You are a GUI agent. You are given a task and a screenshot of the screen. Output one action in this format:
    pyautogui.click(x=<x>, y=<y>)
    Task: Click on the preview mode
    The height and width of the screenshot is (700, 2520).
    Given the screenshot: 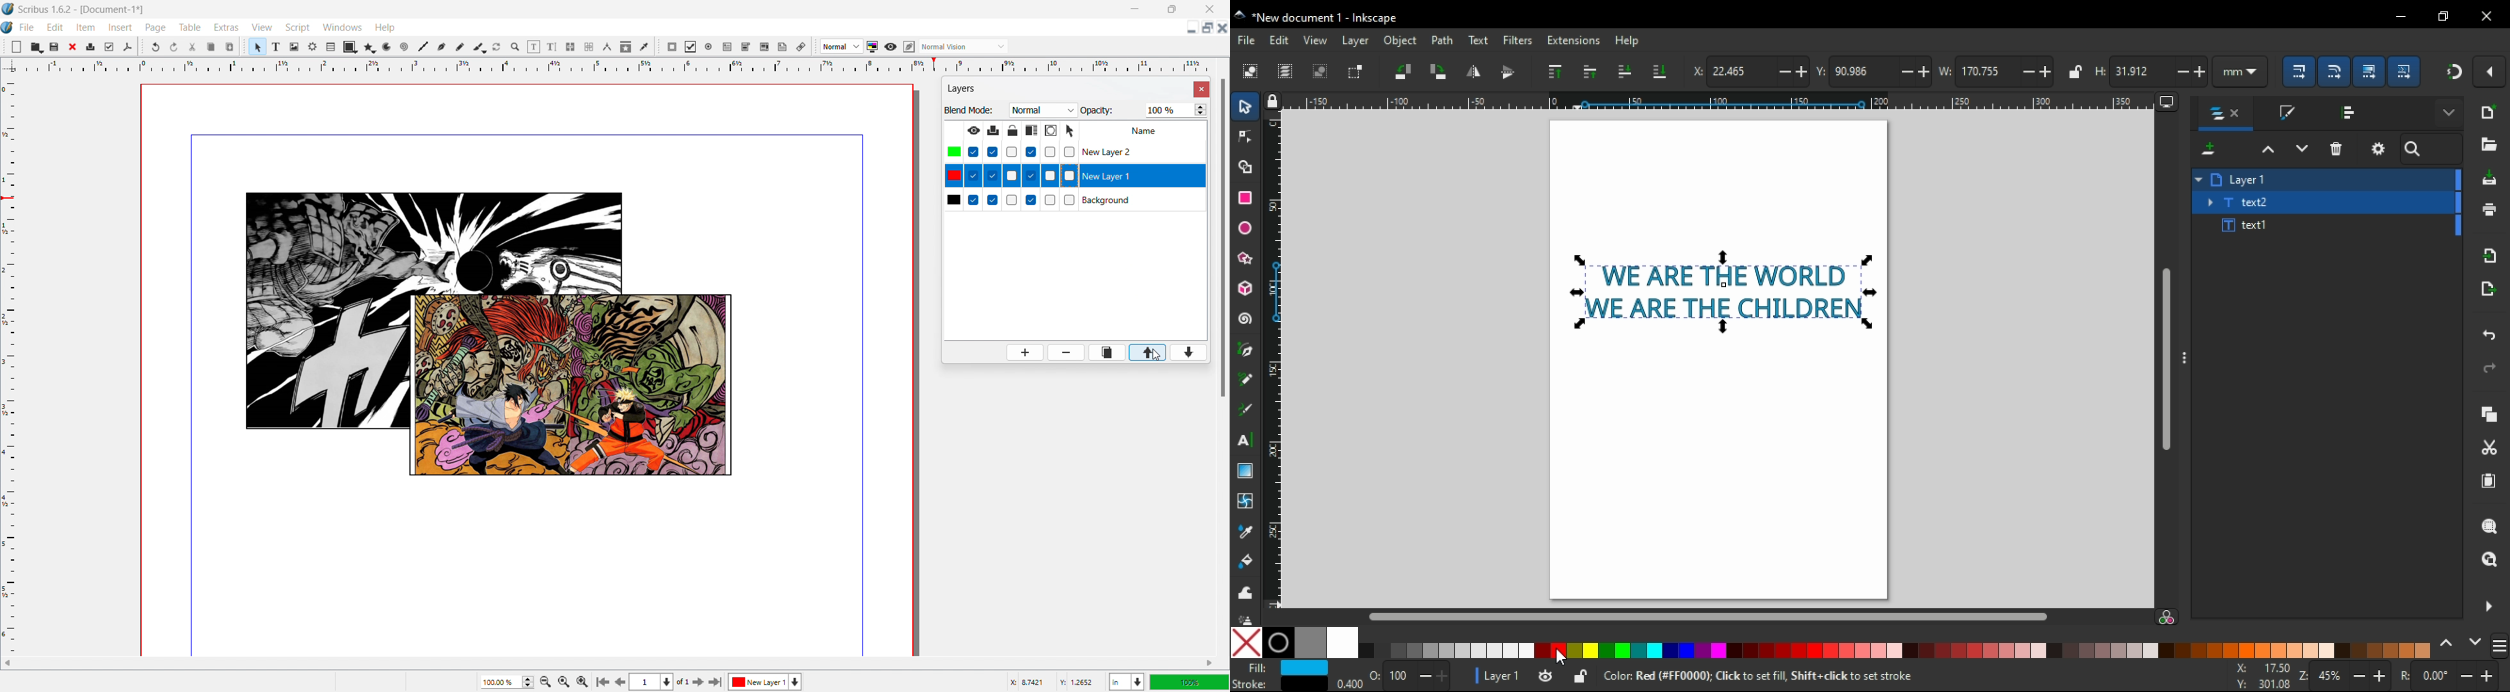 What is the action you would take?
    pyautogui.click(x=891, y=46)
    